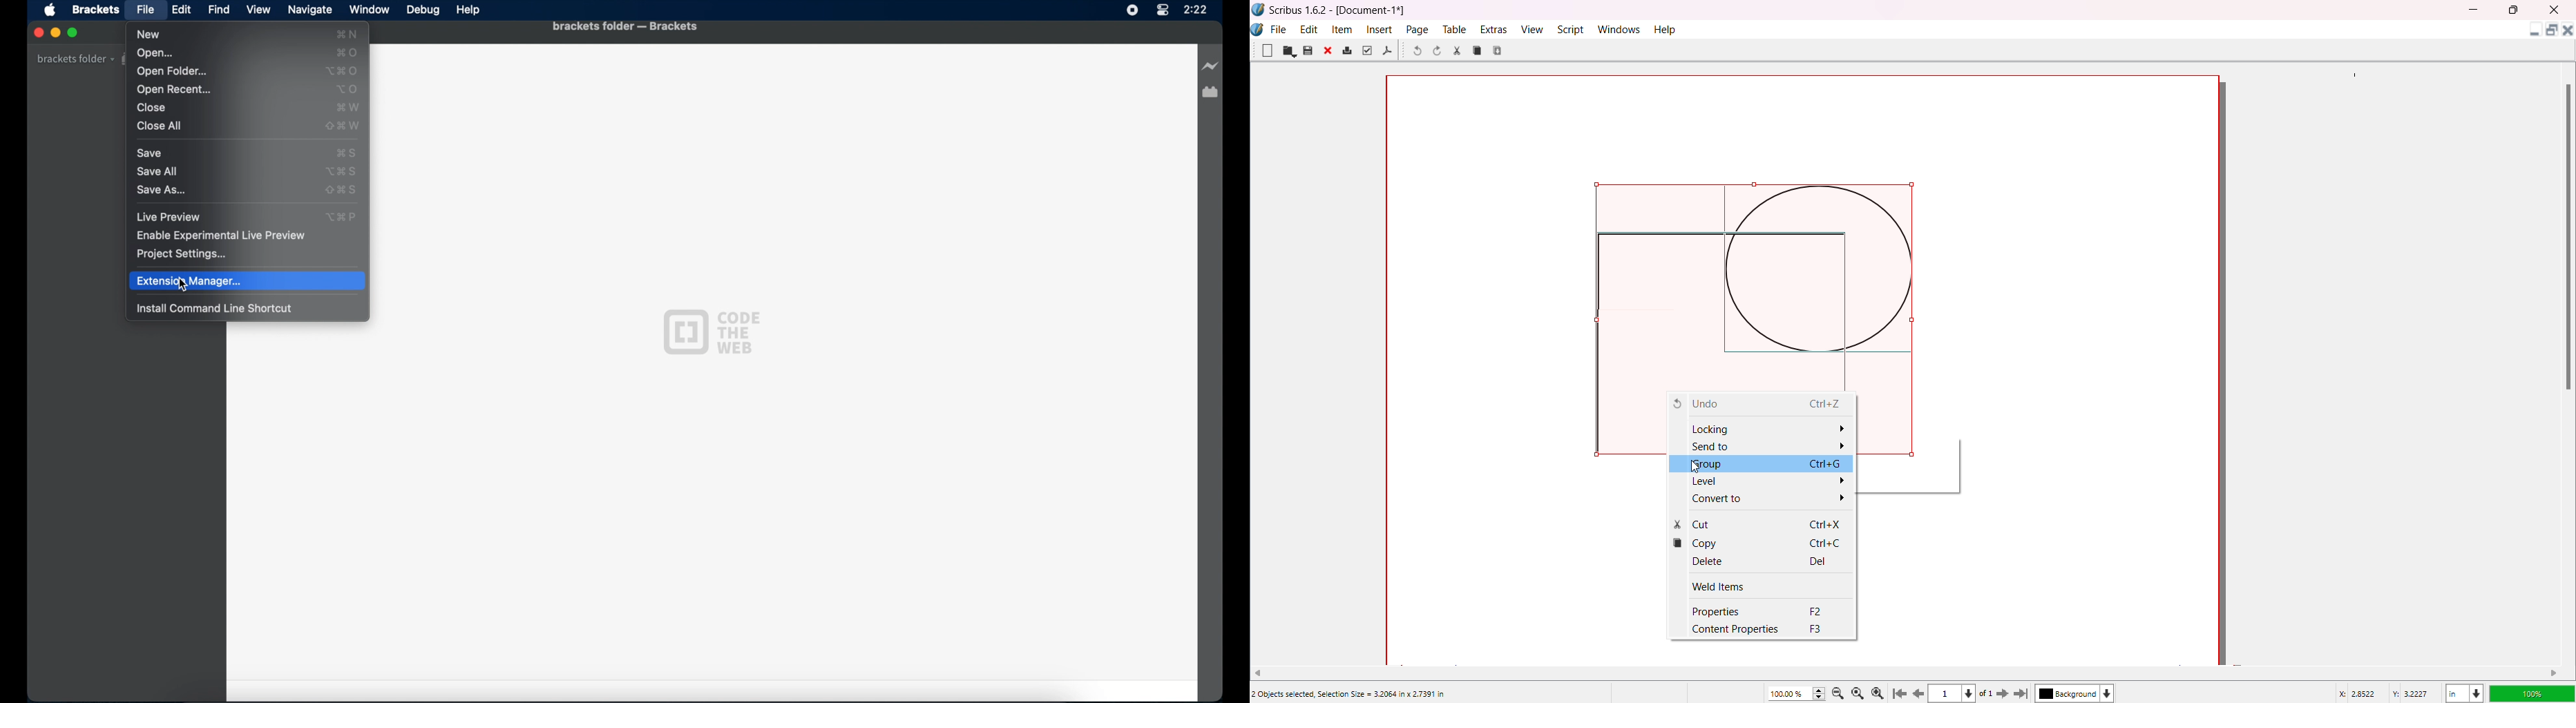 The width and height of the screenshot is (2576, 728). What do you see at coordinates (1499, 50) in the screenshot?
I see `Paste` at bounding box center [1499, 50].